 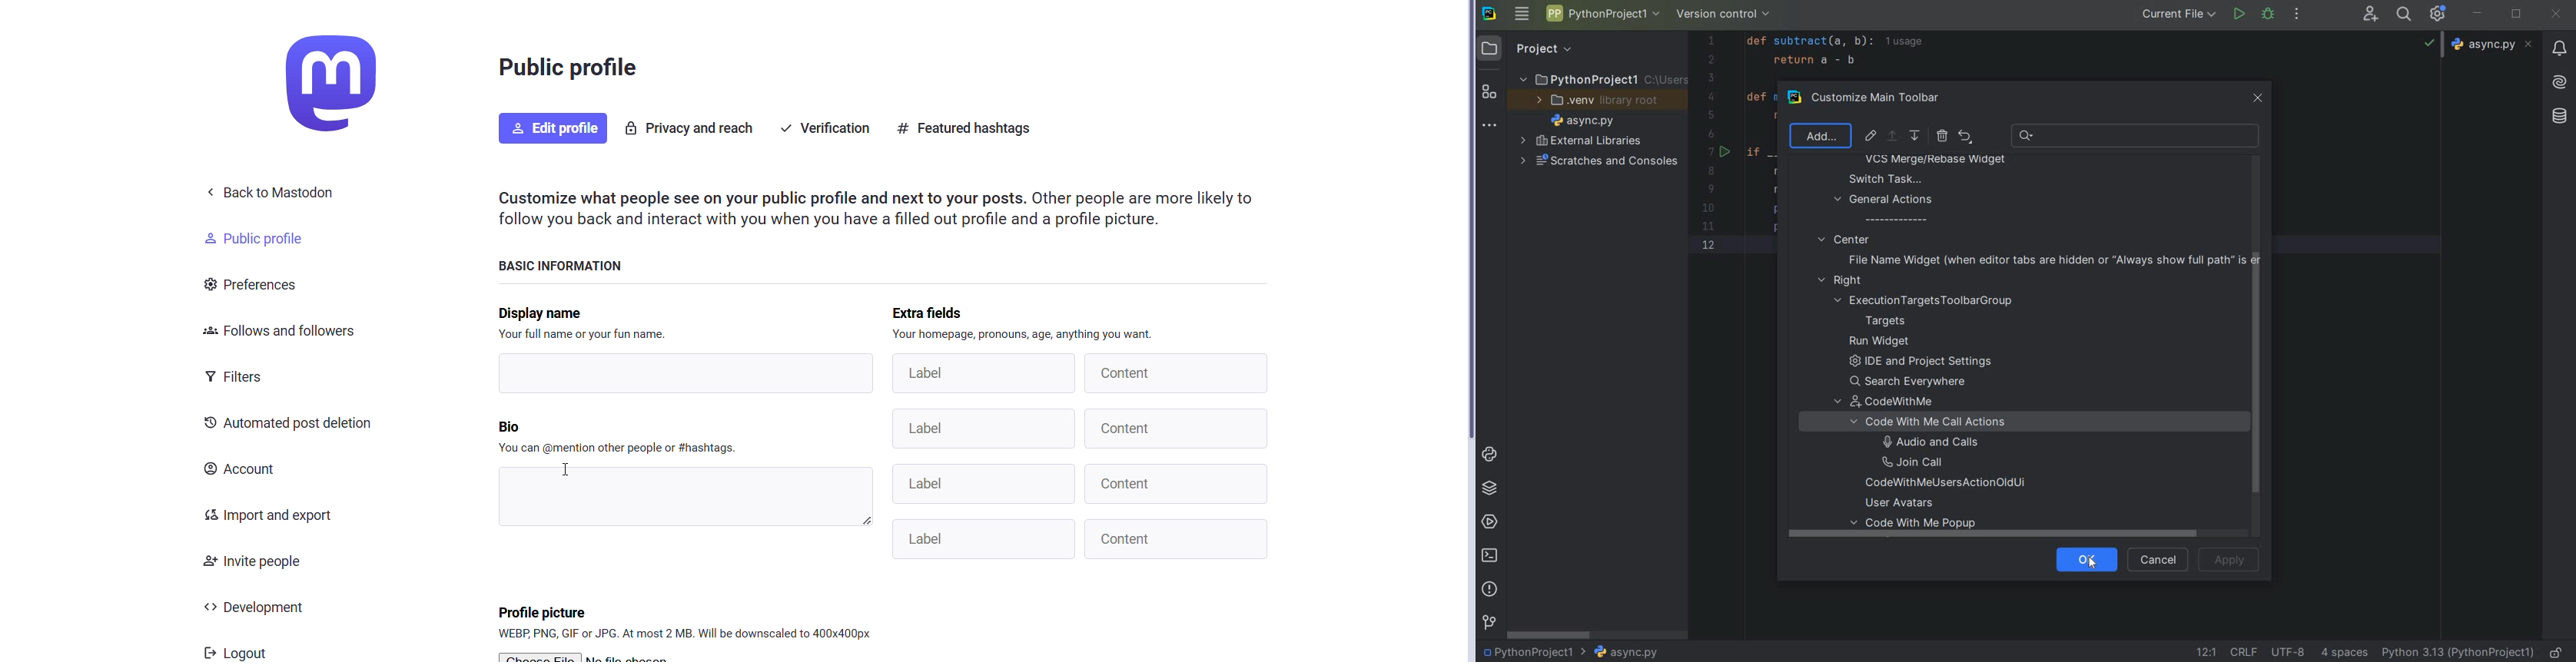 I want to click on Filters, so click(x=242, y=376).